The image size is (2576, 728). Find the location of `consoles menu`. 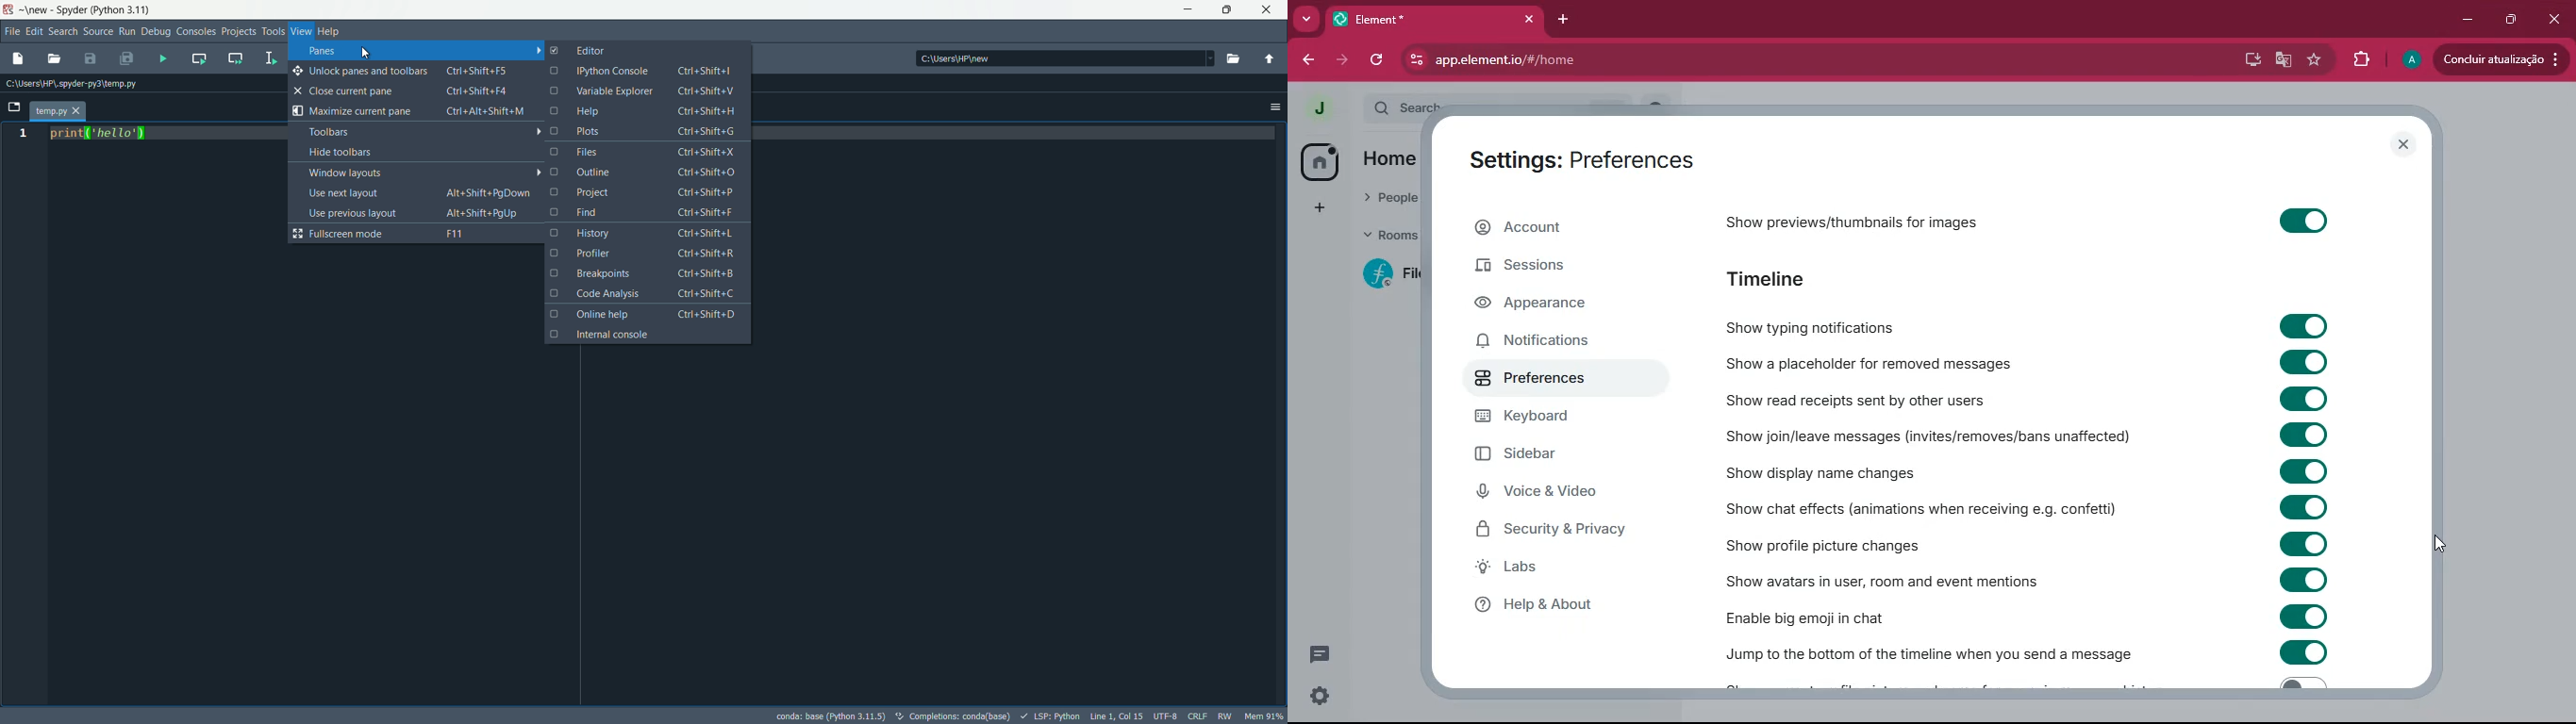

consoles menu is located at coordinates (196, 32).